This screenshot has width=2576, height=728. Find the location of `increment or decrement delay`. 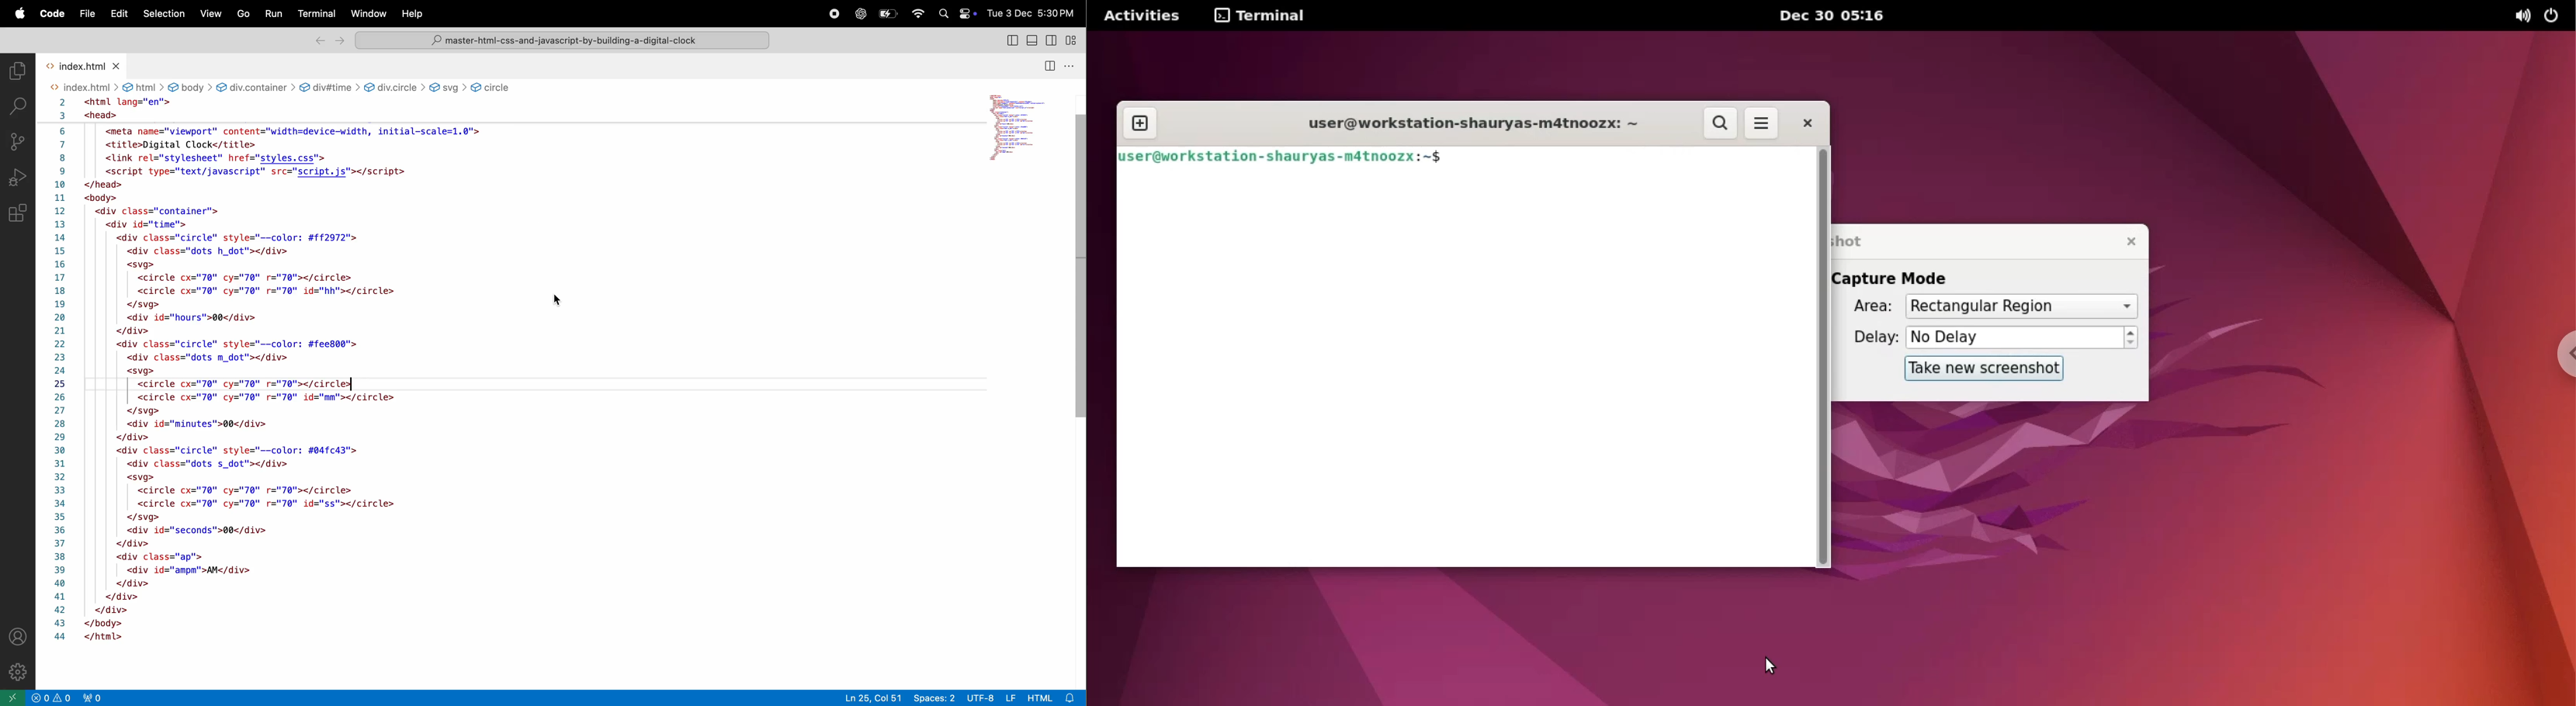

increment or decrement delay is located at coordinates (2131, 338).